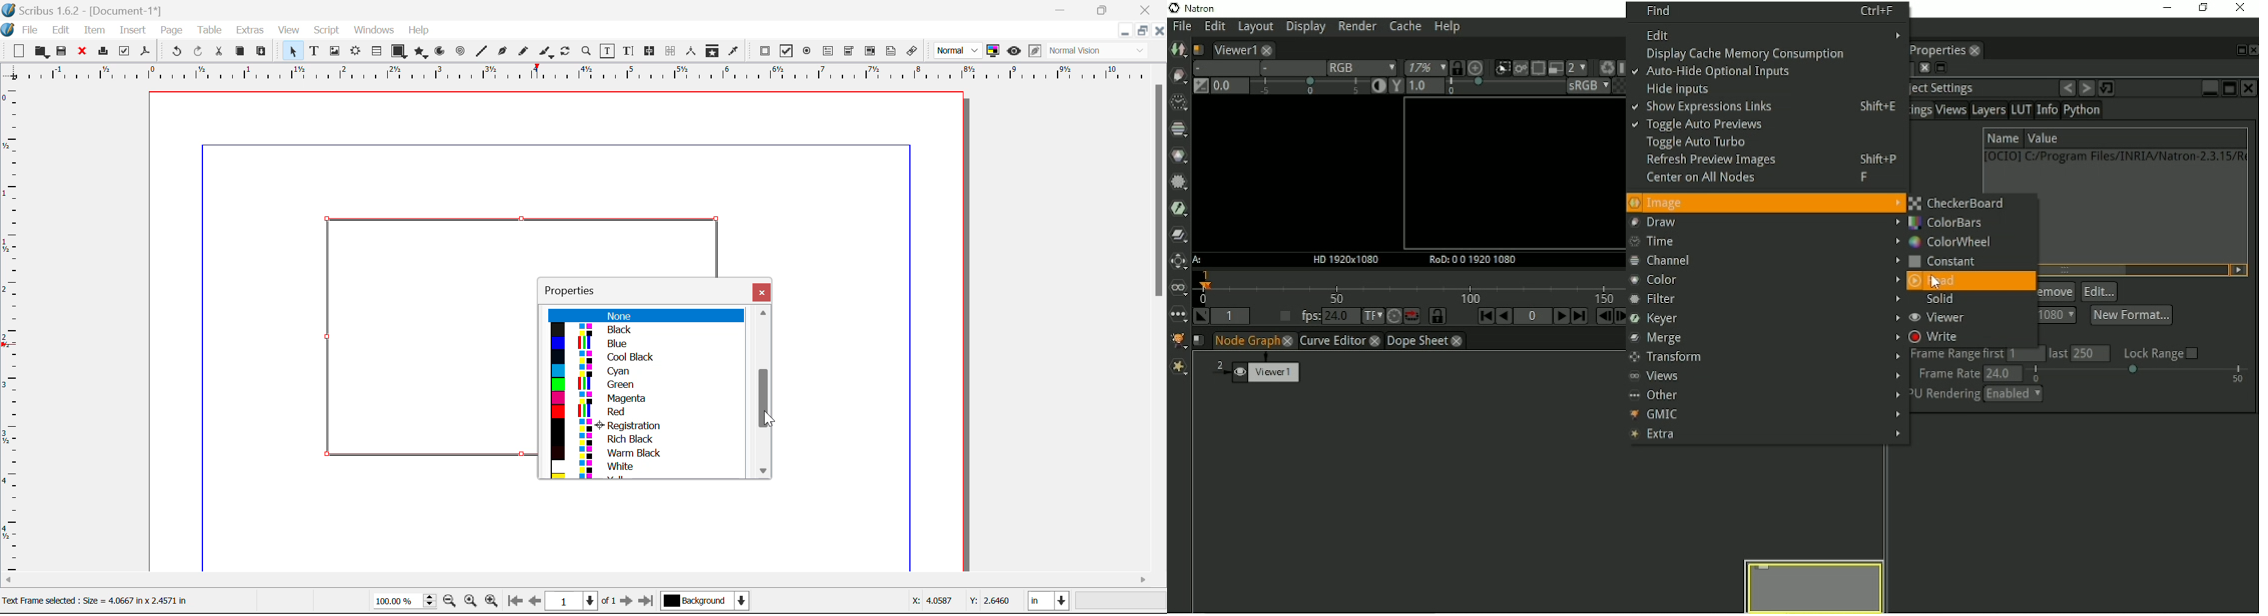  What do you see at coordinates (92, 29) in the screenshot?
I see `Item` at bounding box center [92, 29].